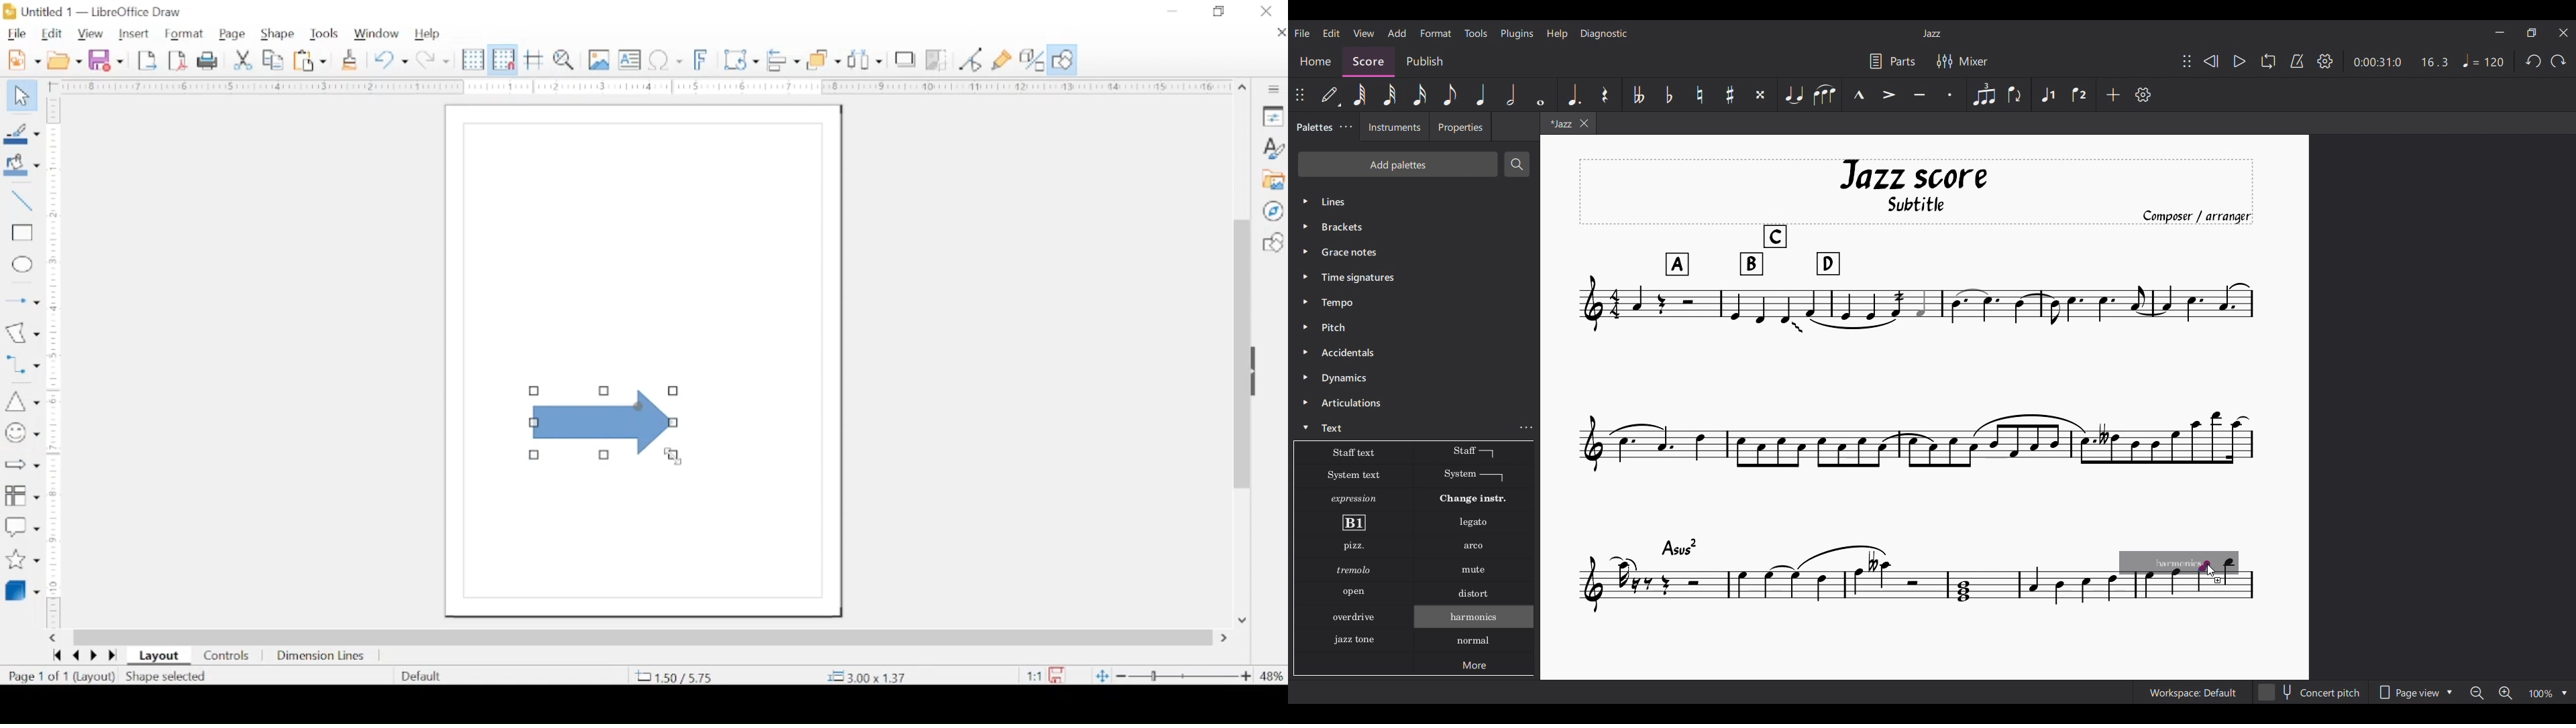  What do you see at coordinates (1560, 123) in the screenshot?
I see `Current tab` at bounding box center [1560, 123].